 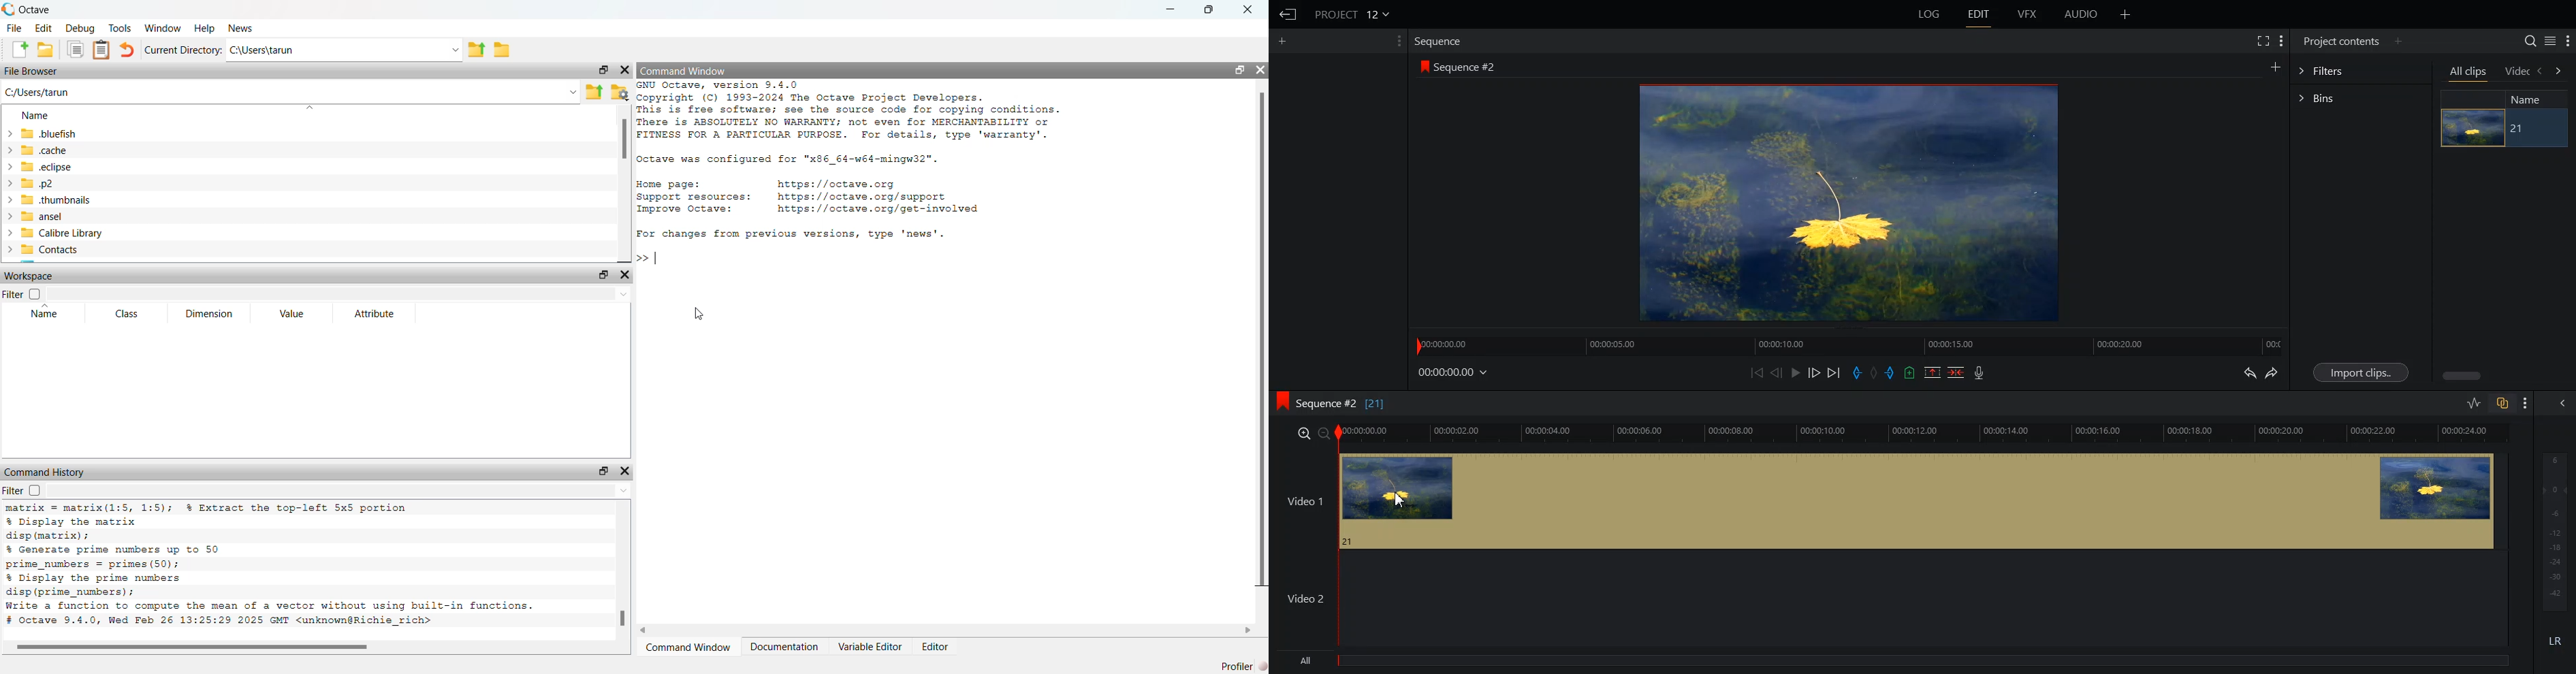 I want to click on Video 2, so click(x=1307, y=598).